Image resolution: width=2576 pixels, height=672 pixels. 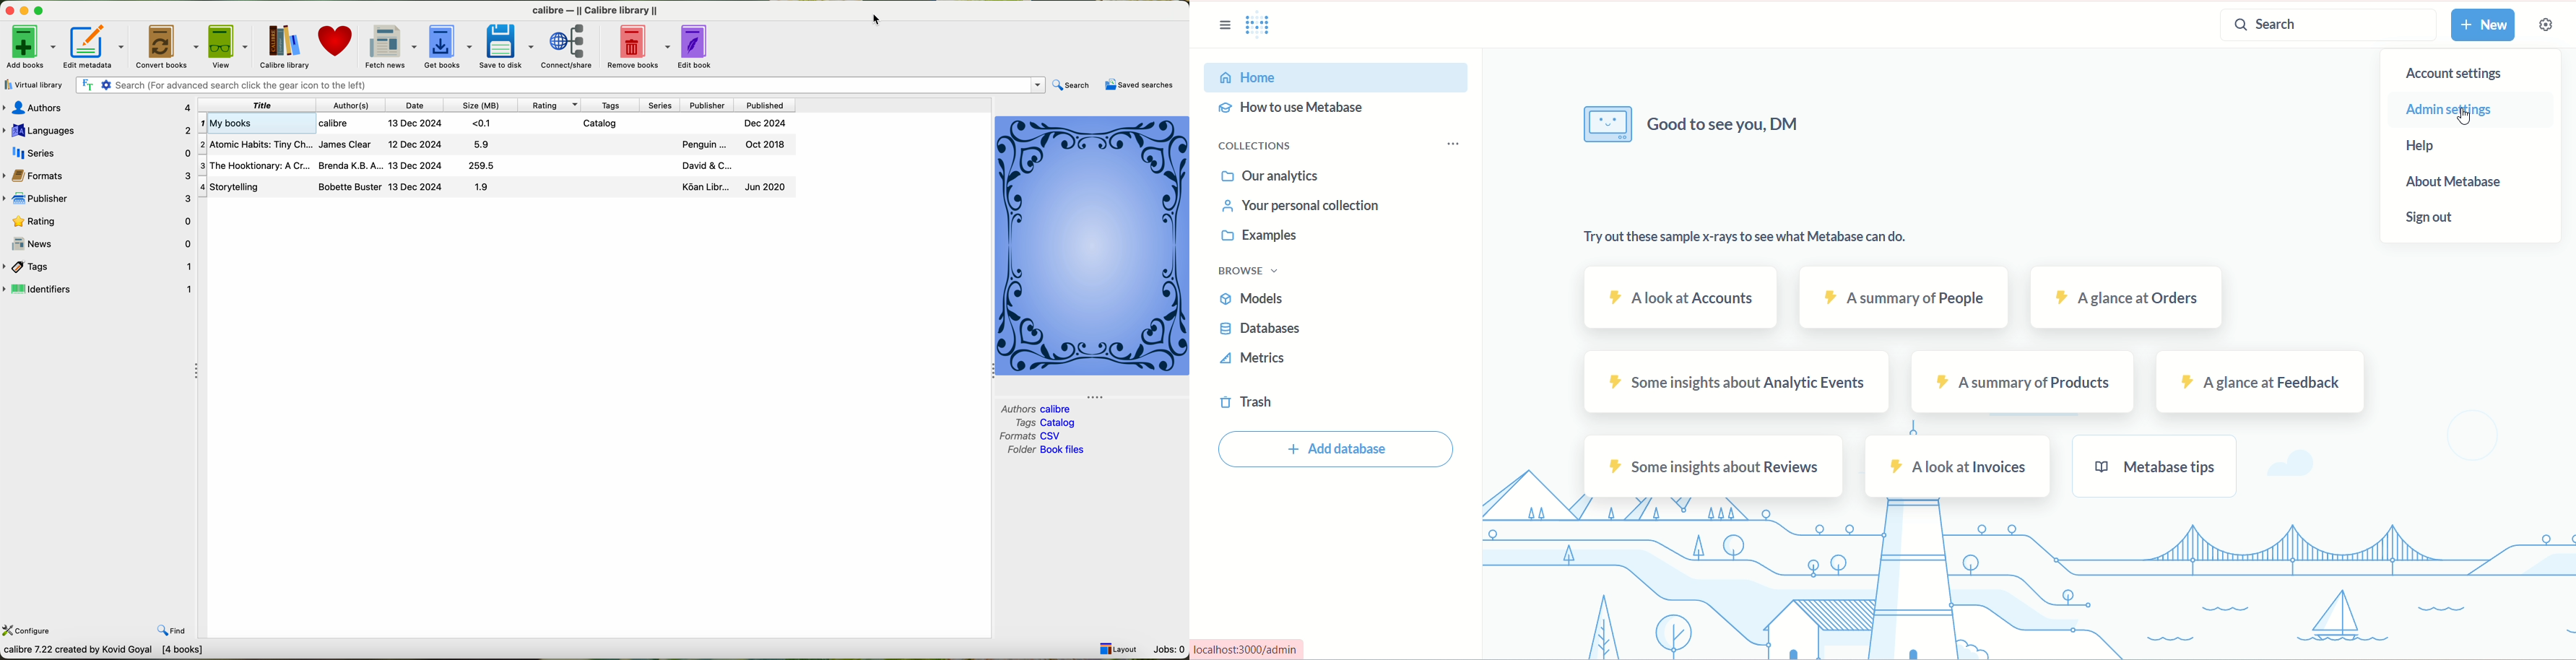 I want to click on saved searches, so click(x=1139, y=86).